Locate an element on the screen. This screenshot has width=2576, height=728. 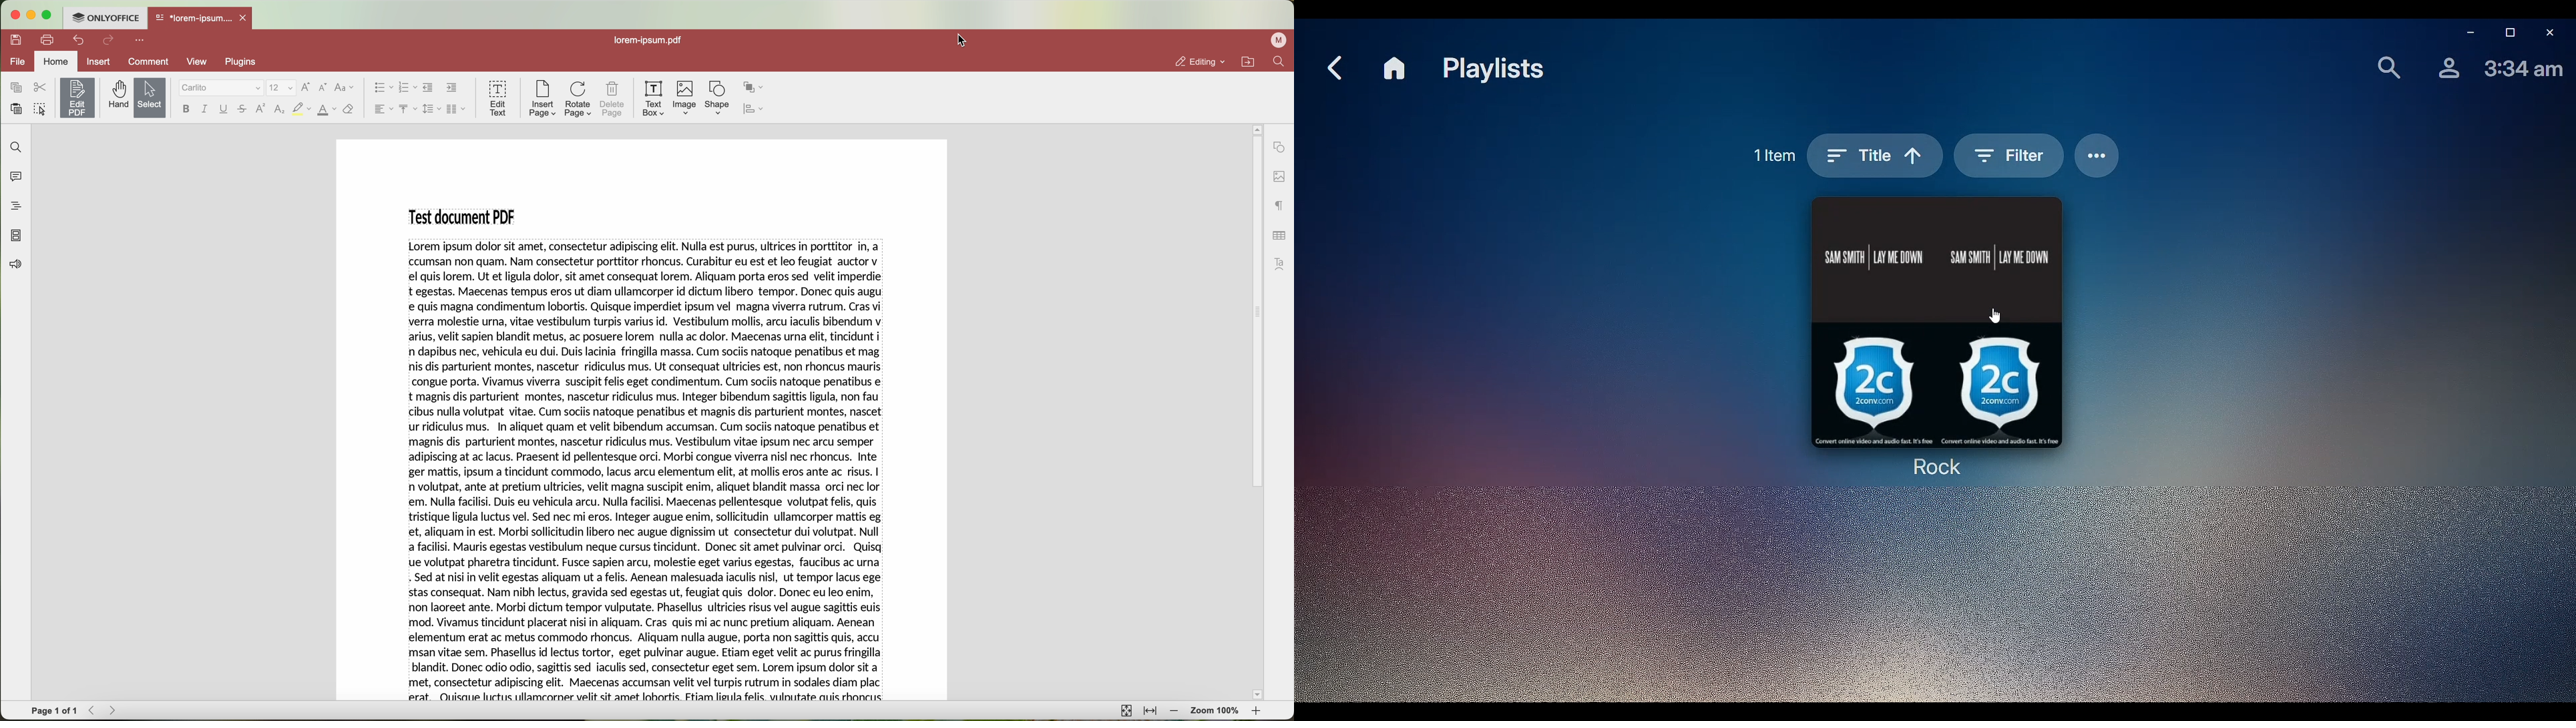
text art settings is located at coordinates (1280, 267).